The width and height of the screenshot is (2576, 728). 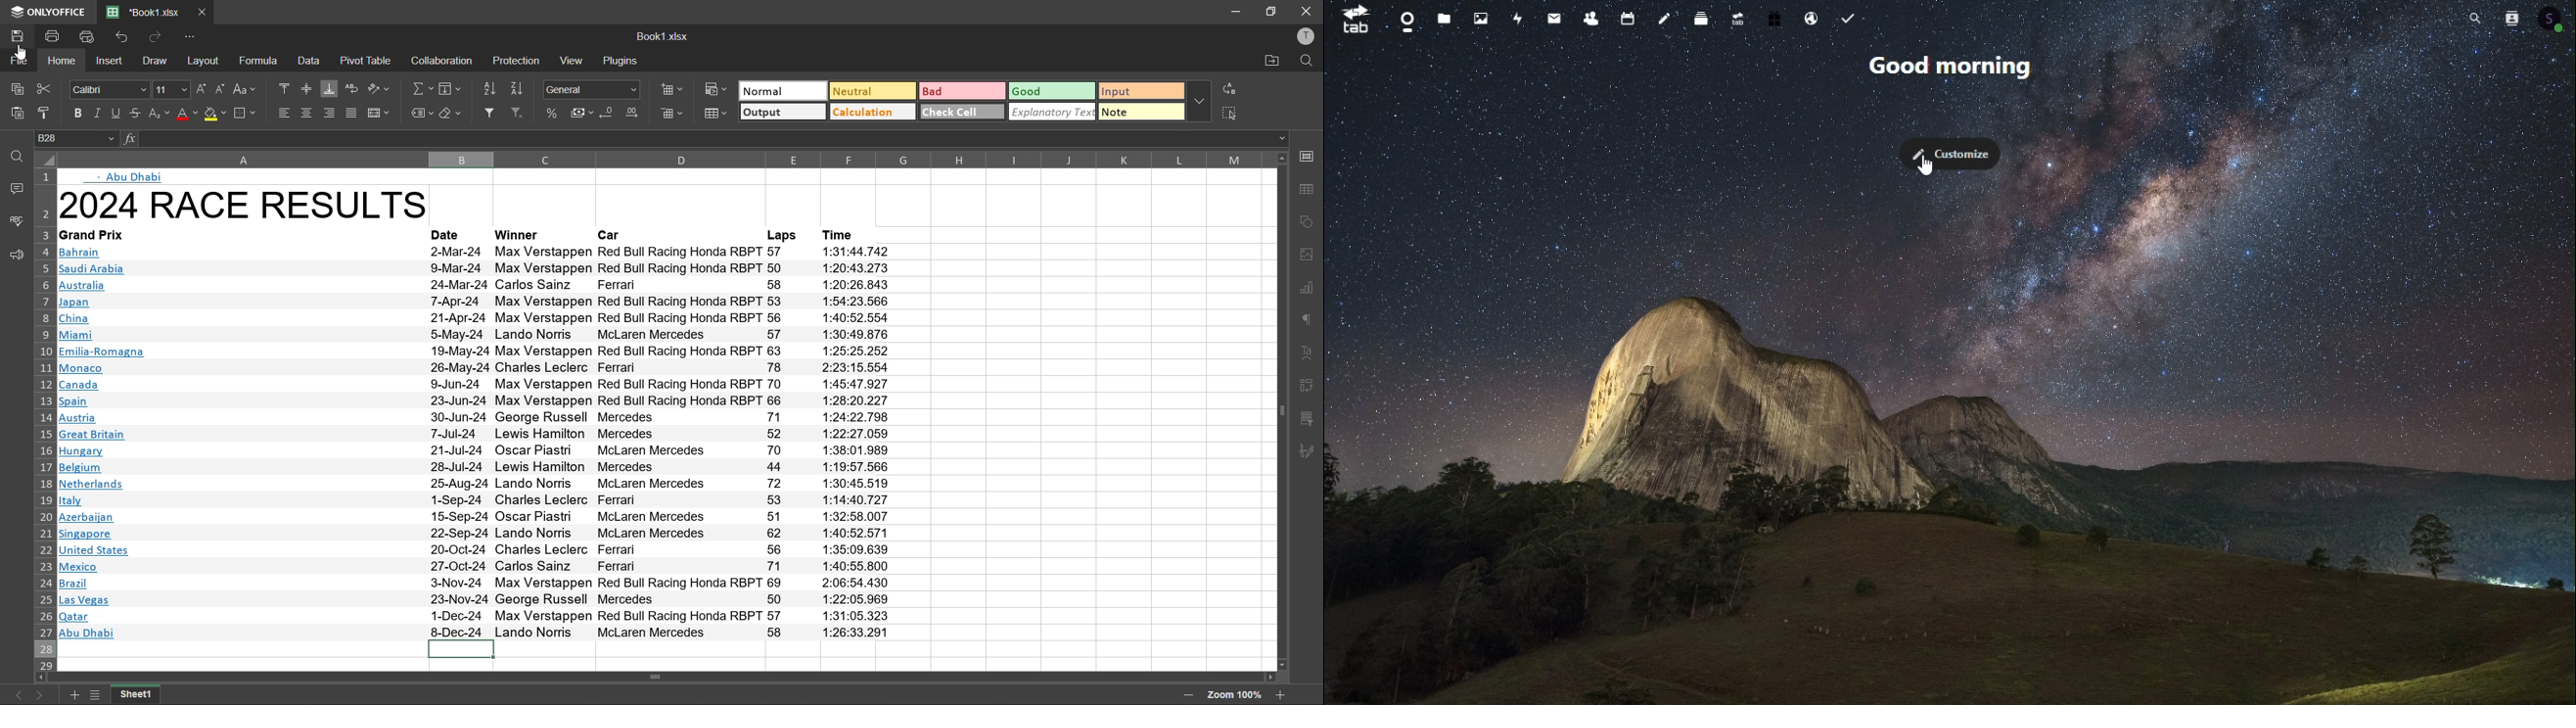 What do you see at coordinates (1308, 10) in the screenshot?
I see `close` at bounding box center [1308, 10].